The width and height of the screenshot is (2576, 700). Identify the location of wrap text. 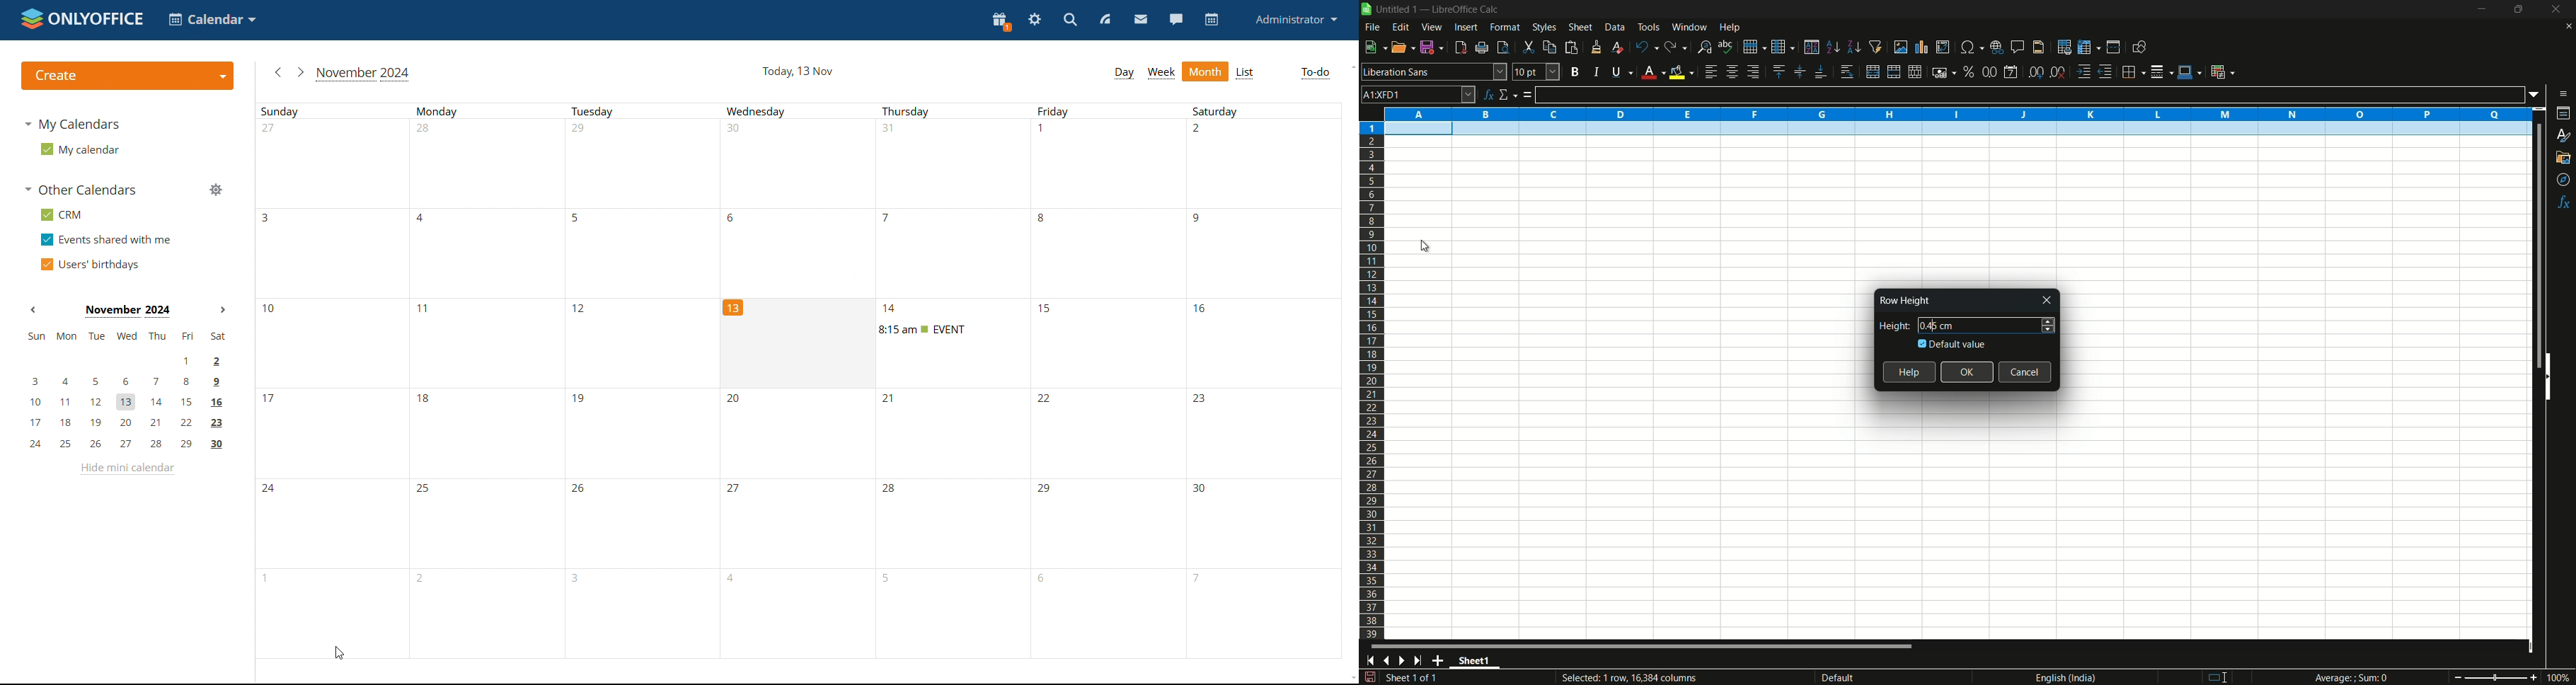
(1850, 72).